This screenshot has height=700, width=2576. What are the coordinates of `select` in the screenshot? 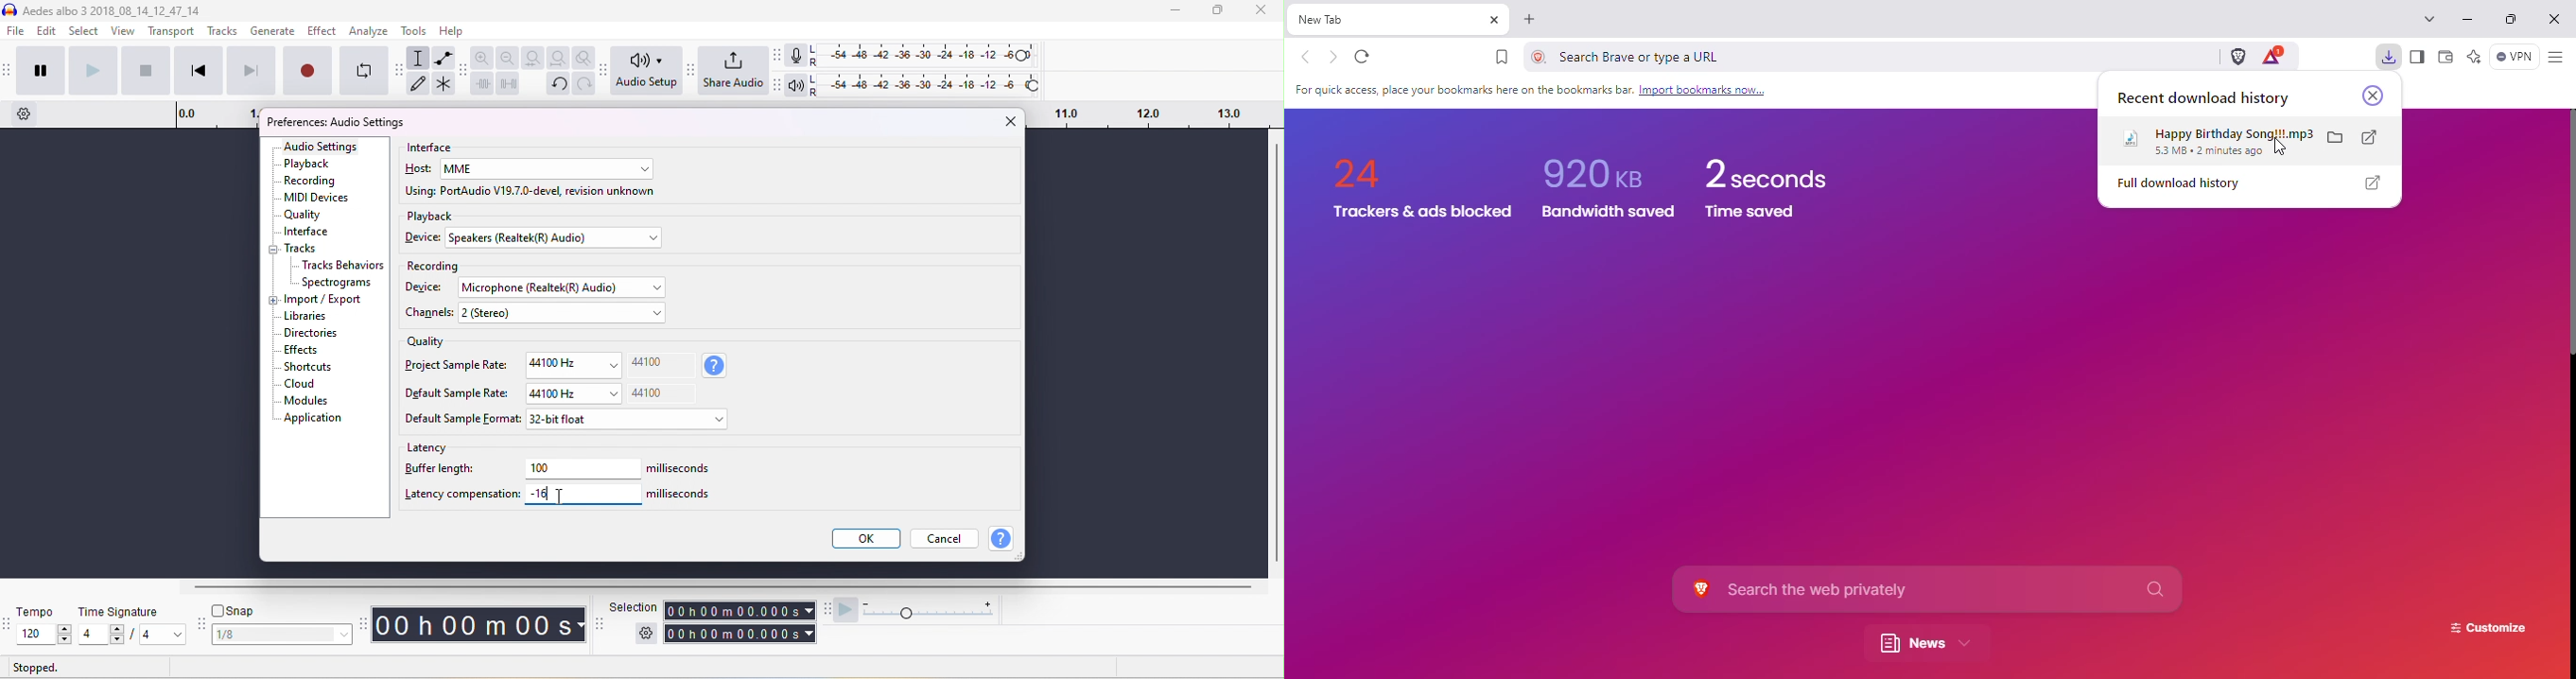 It's located at (85, 31).